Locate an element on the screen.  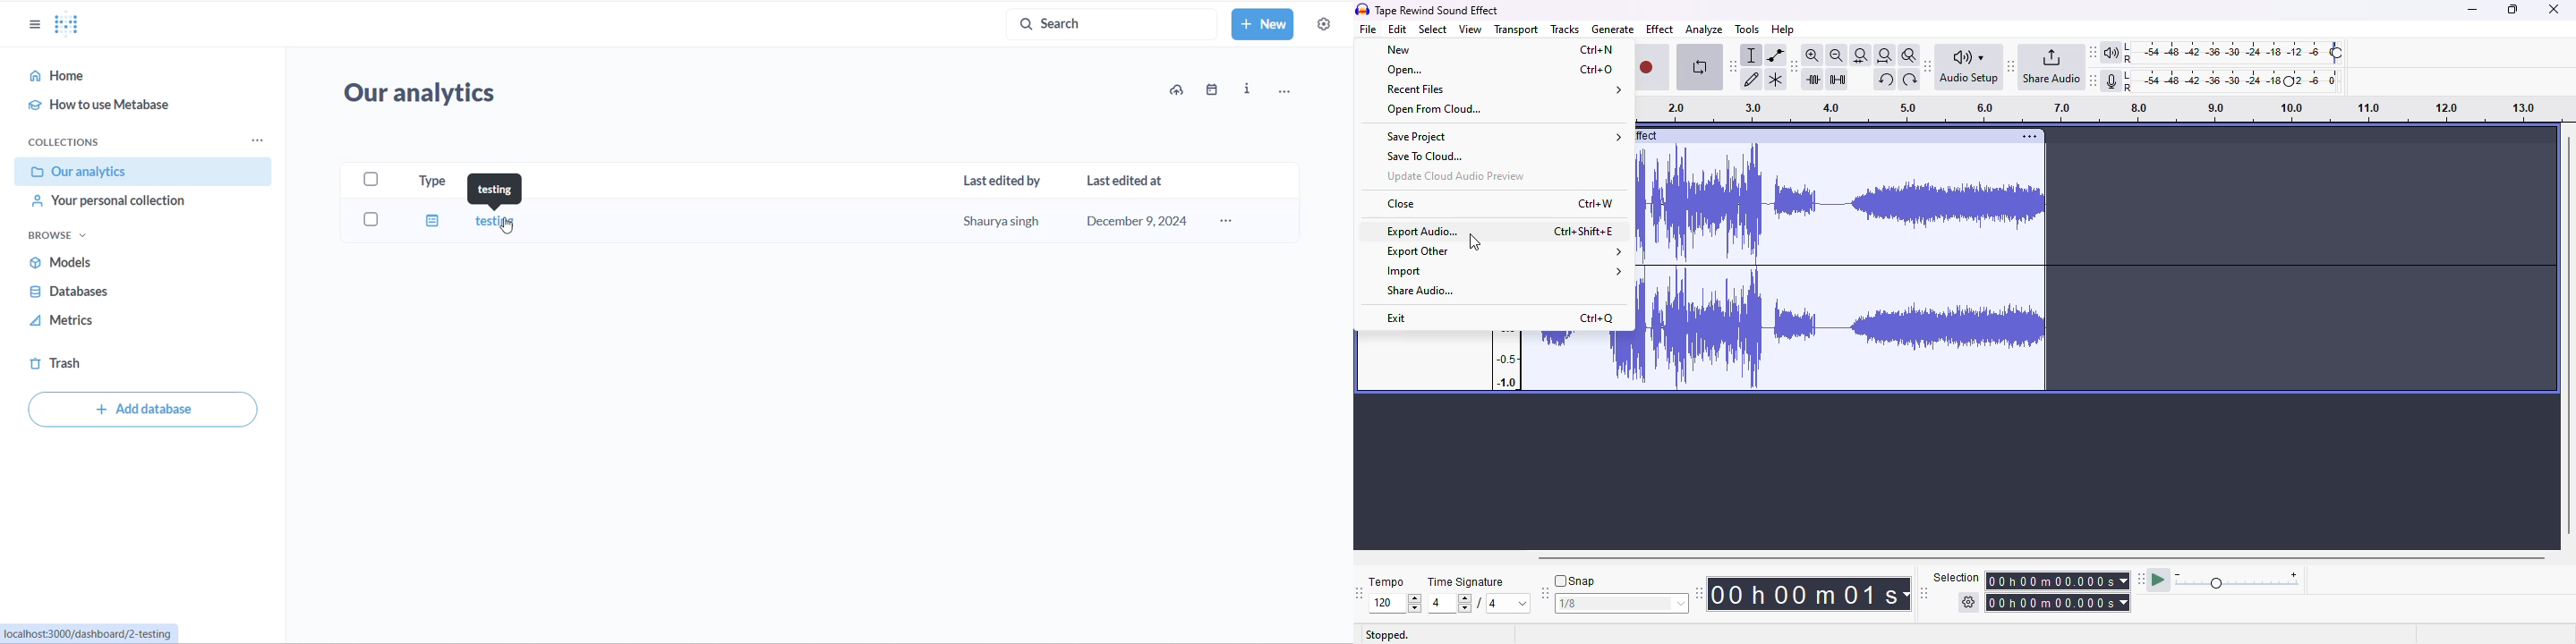
multi-tool is located at coordinates (1775, 80).